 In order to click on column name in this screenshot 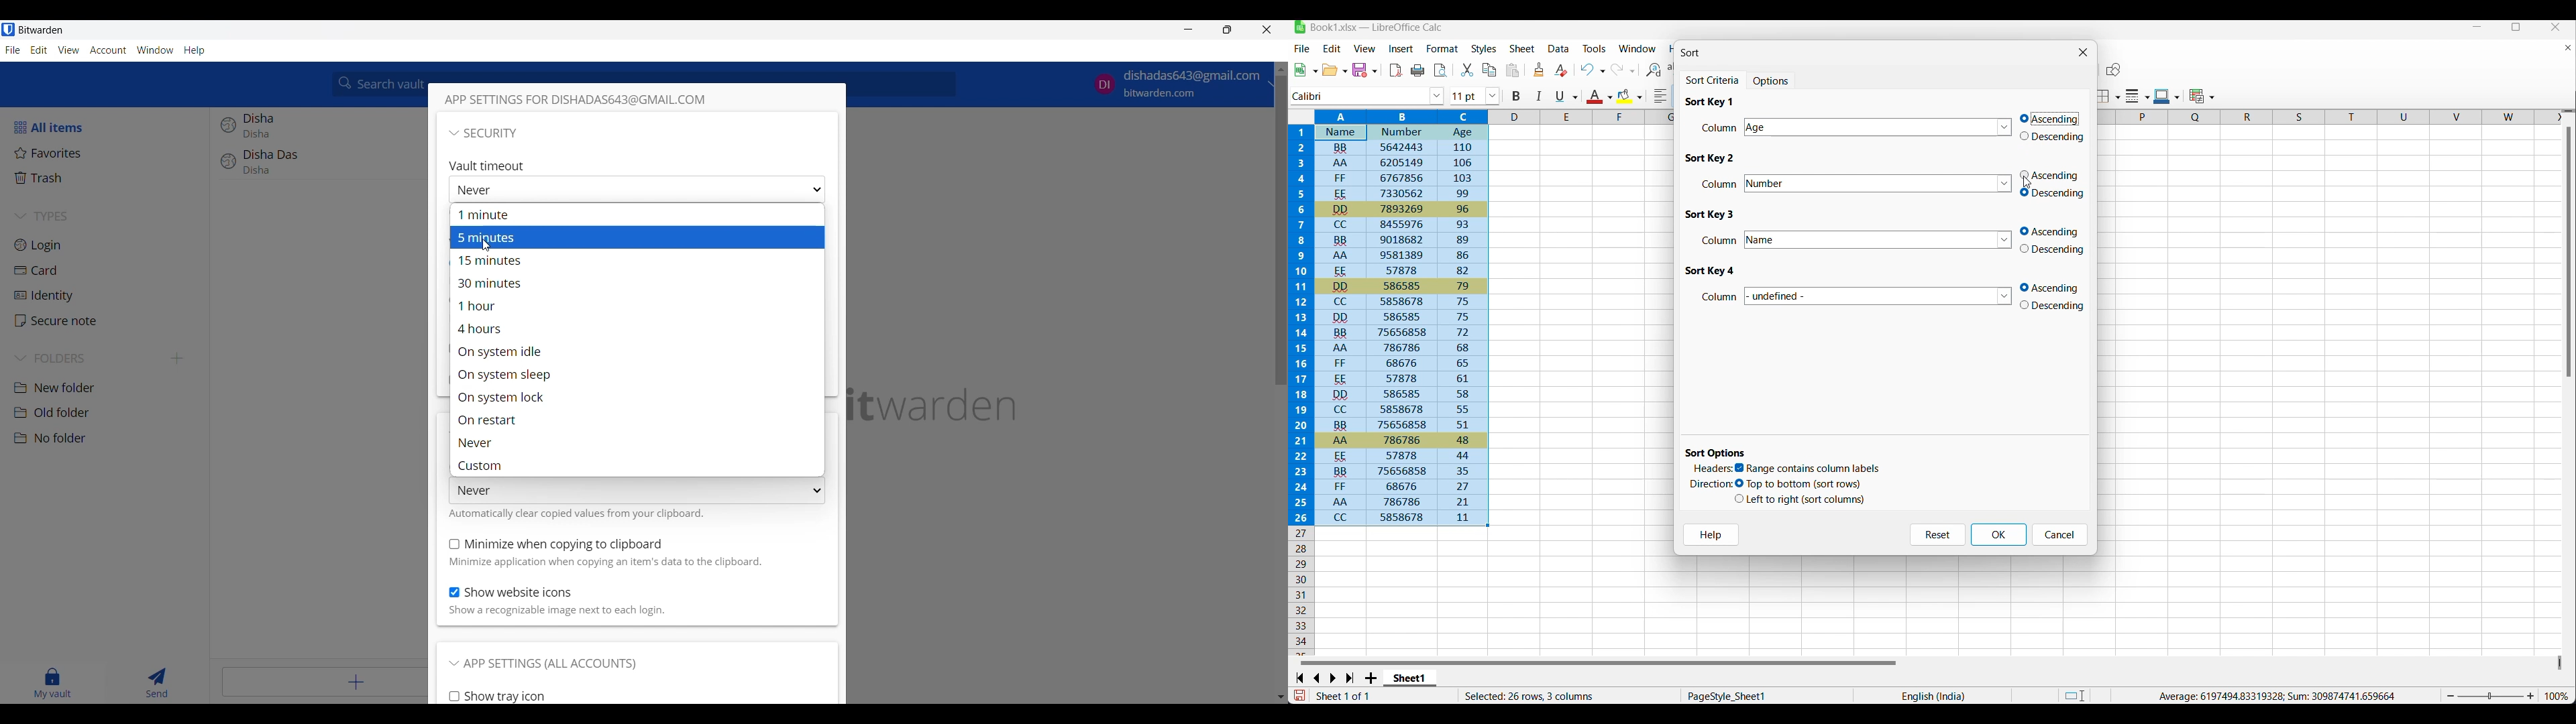, I will do `click(1879, 296)`.